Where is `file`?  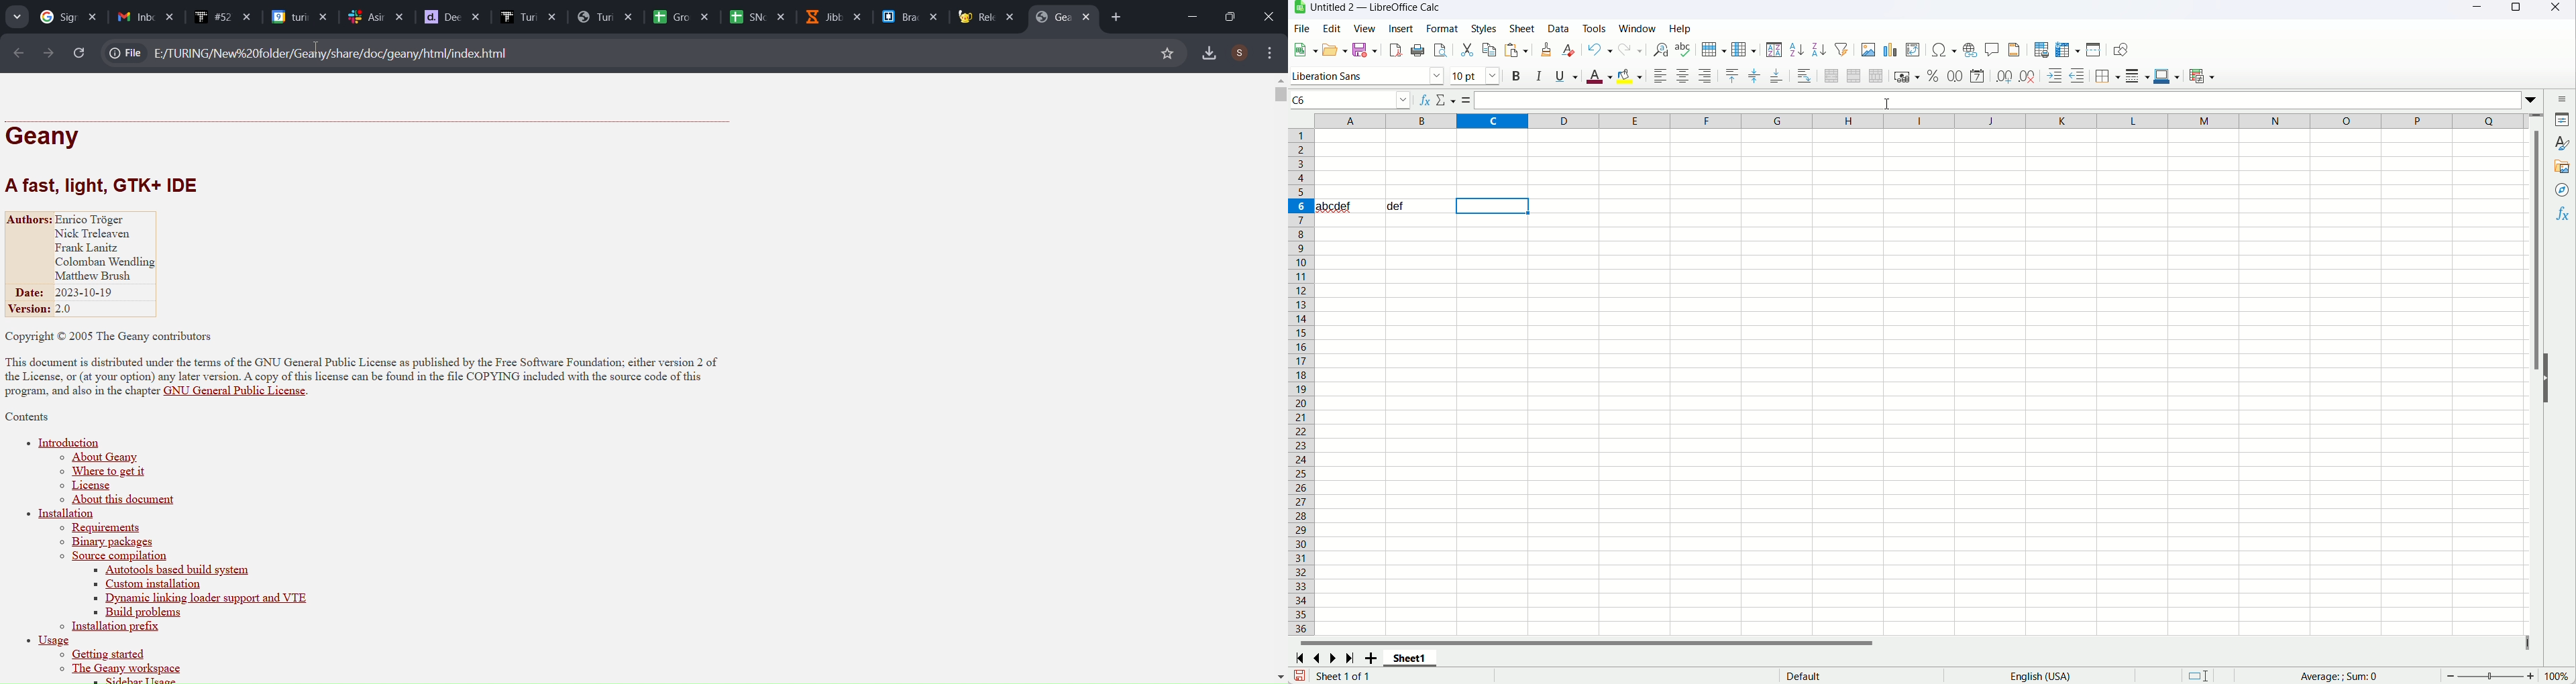
file is located at coordinates (127, 51).